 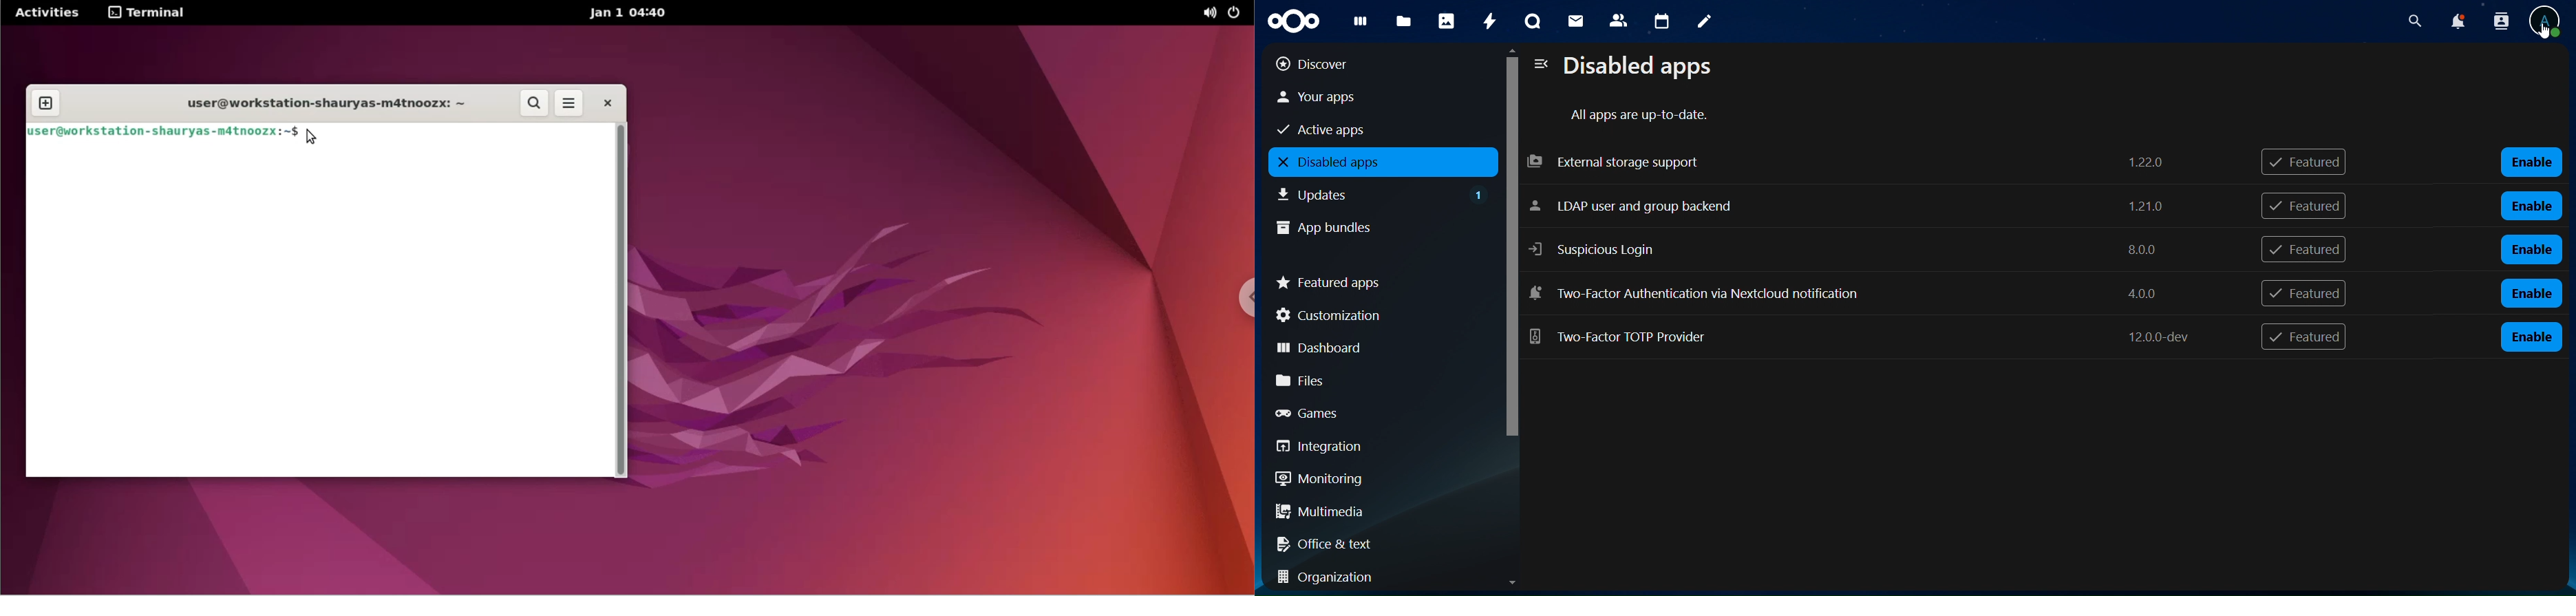 What do you see at coordinates (1619, 19) in the screenshot?
I see `contact` at bounding box center [1619, 19].